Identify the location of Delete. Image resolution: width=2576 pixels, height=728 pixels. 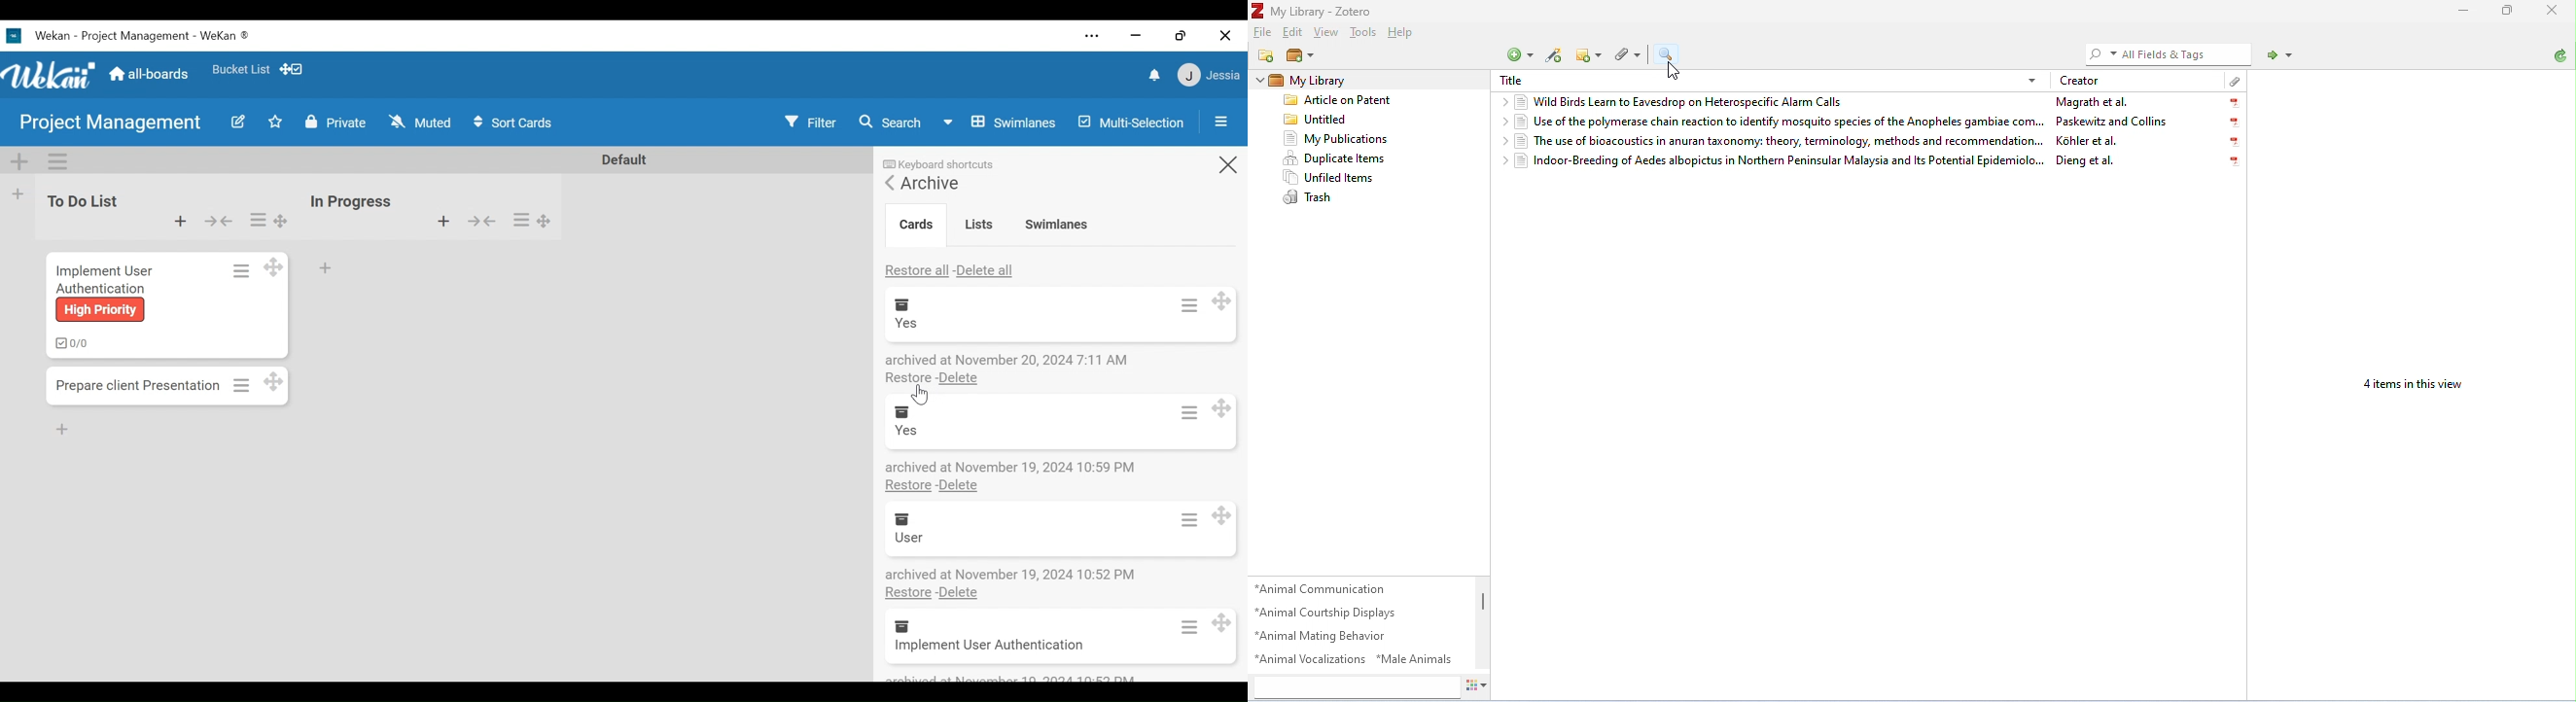
(959, 380).